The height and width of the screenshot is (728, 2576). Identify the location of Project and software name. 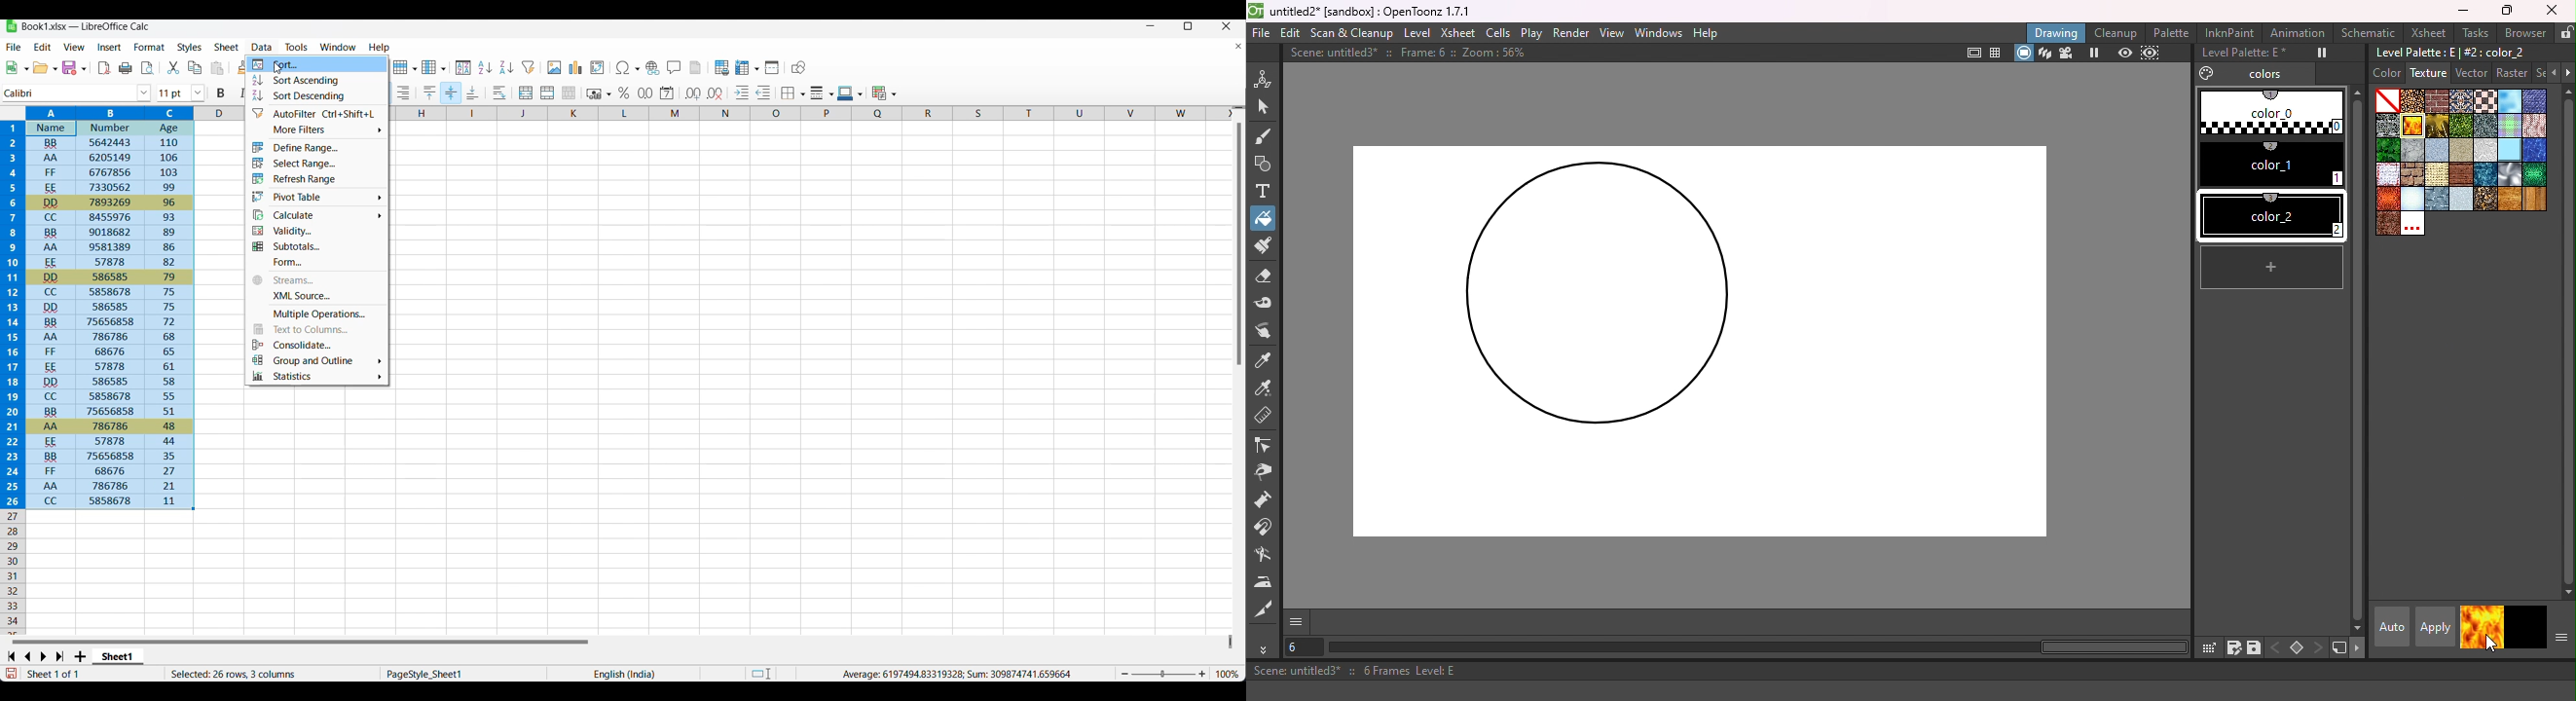
(86, 27).